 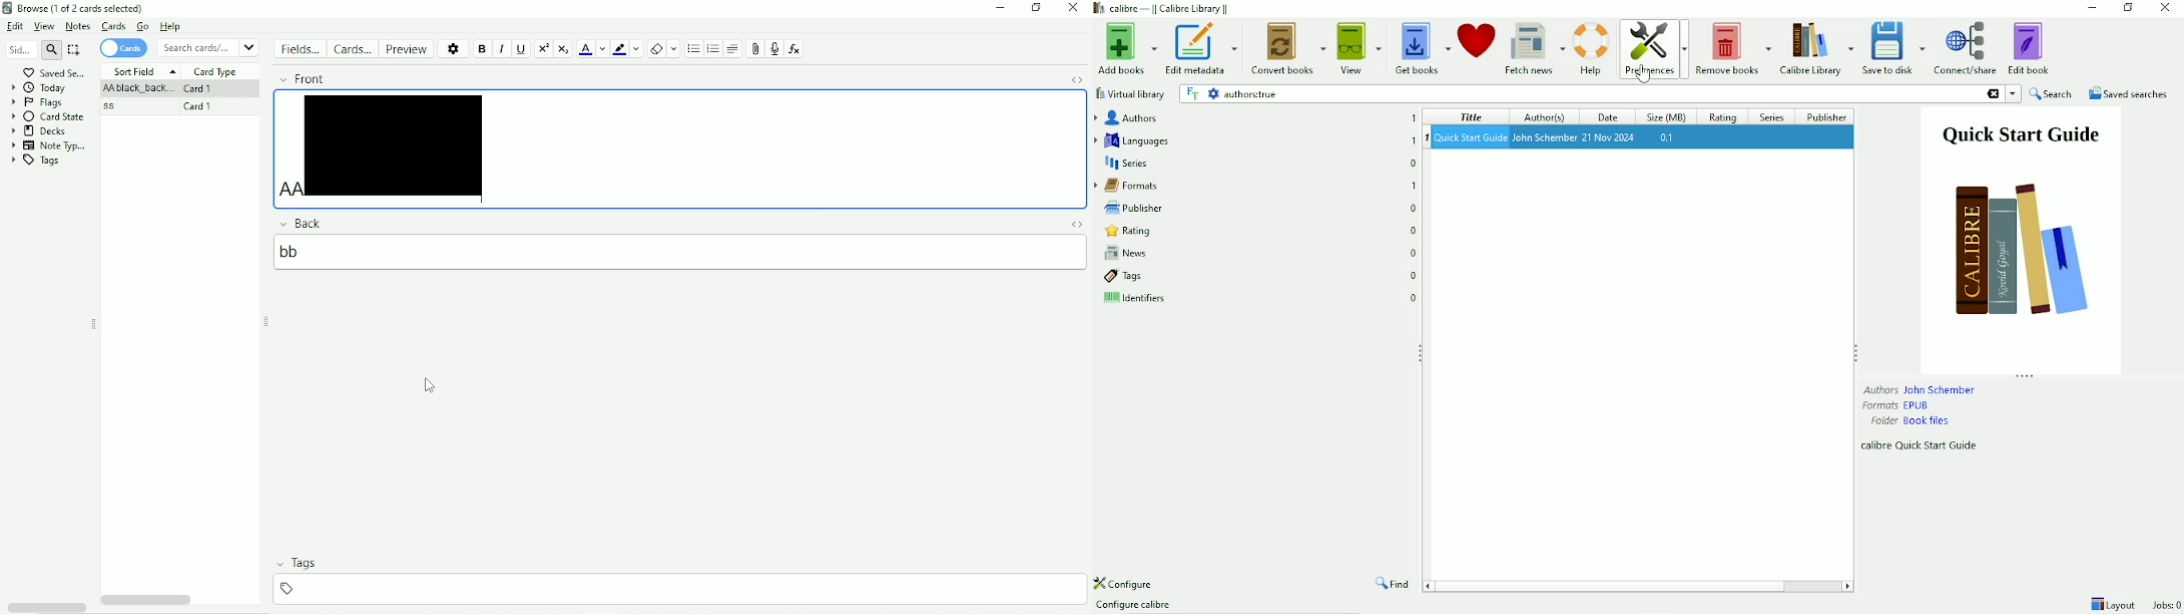 What do you see at coordinates (1993, 94) in the screenshot?
I see `delete` at bounding box center [1993, 94].